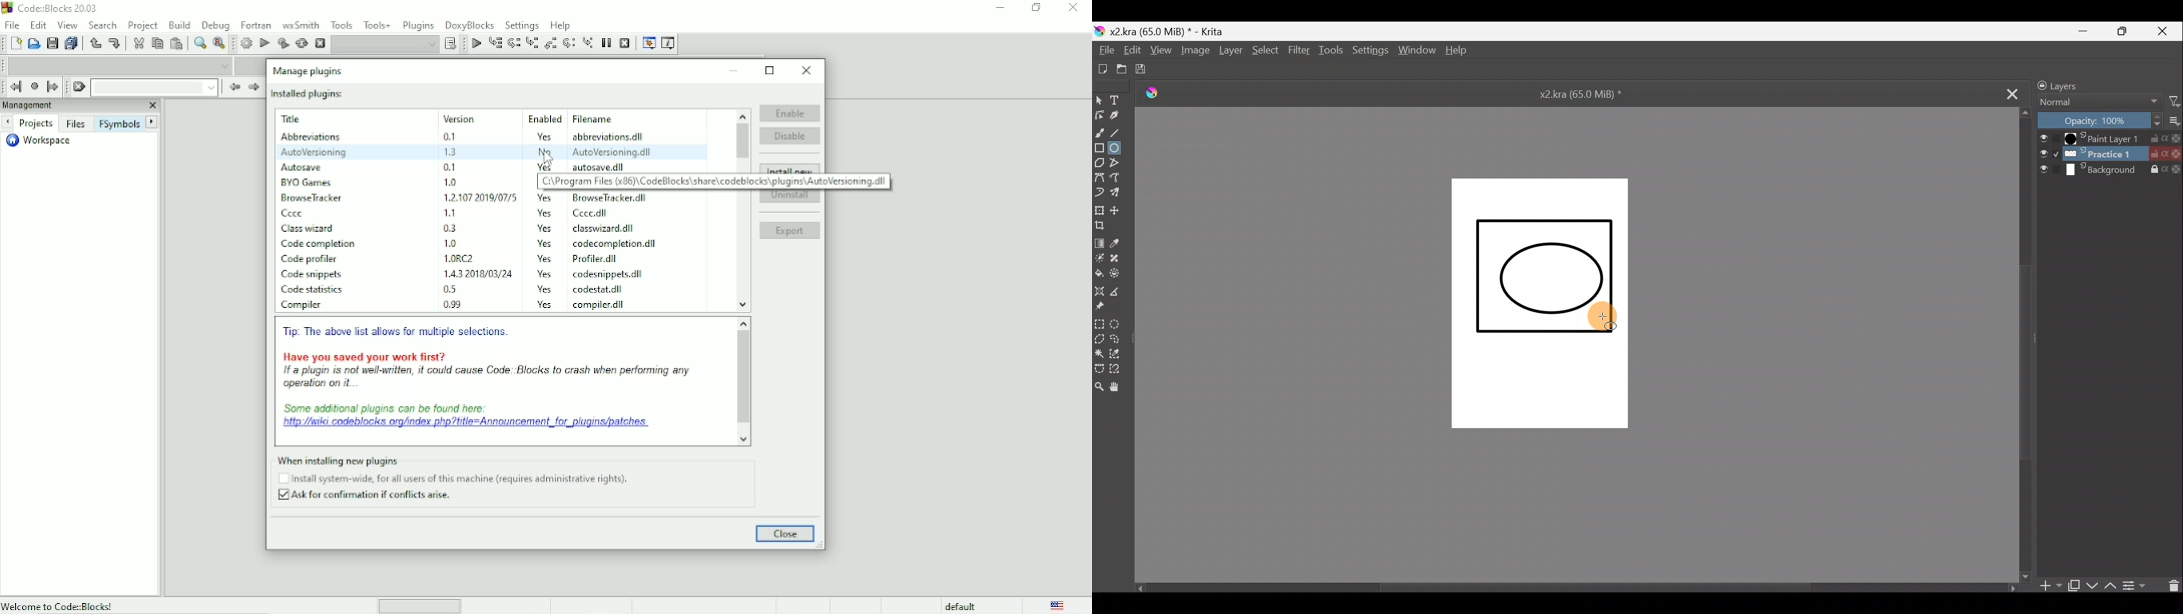 The image size is (2184, 616). I want to click on Debug, so click(215, 26).